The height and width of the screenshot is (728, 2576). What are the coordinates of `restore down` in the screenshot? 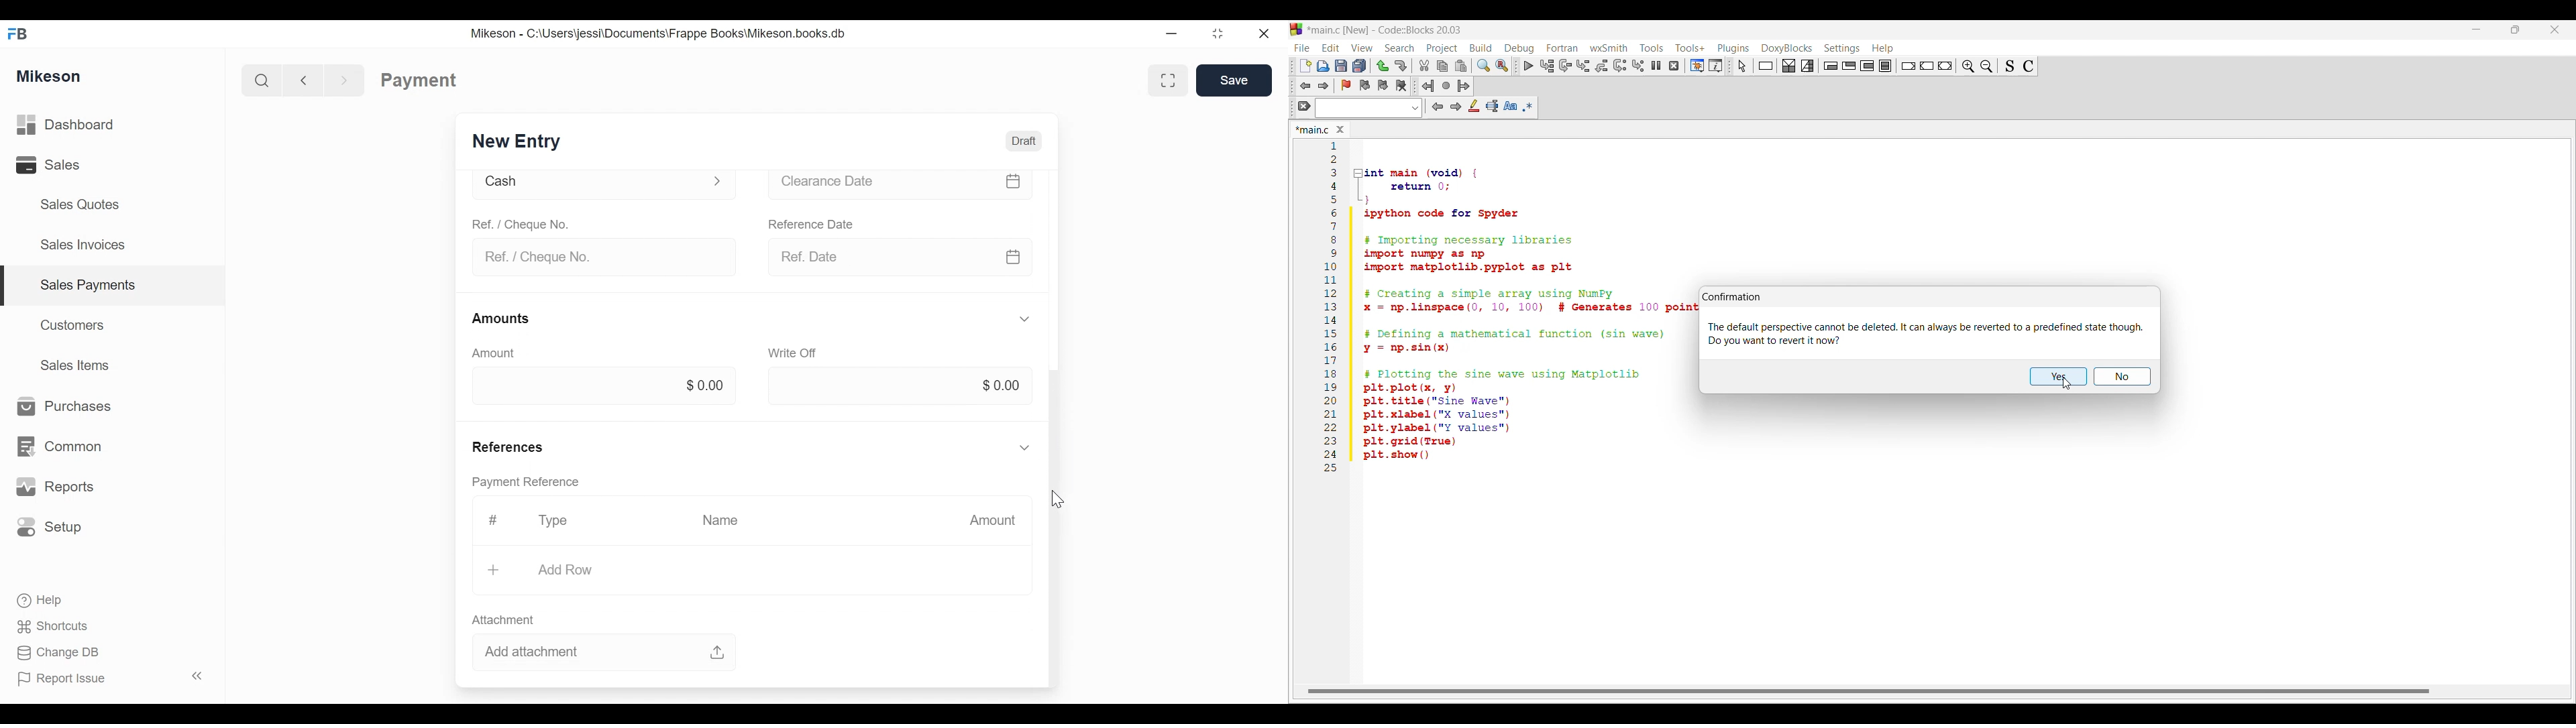 It's located at (1220, 34).